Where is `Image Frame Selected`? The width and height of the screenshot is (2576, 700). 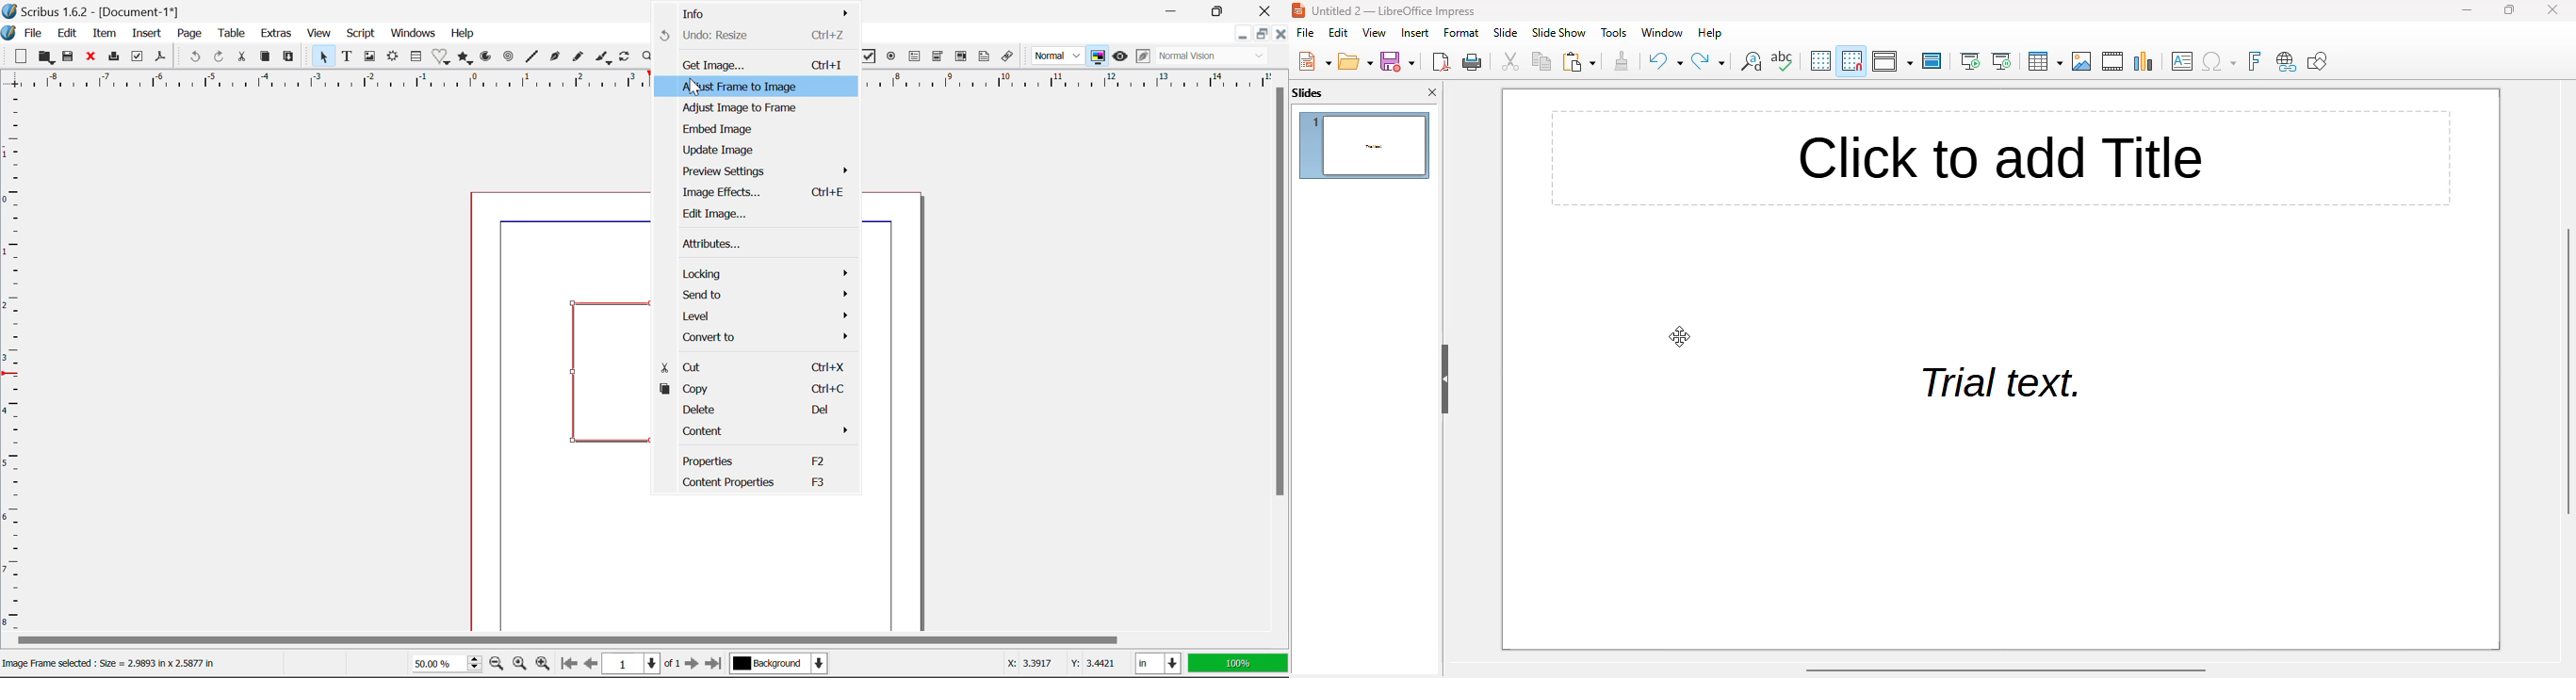 Image Frame Selected is located at coordinates (599, 369).